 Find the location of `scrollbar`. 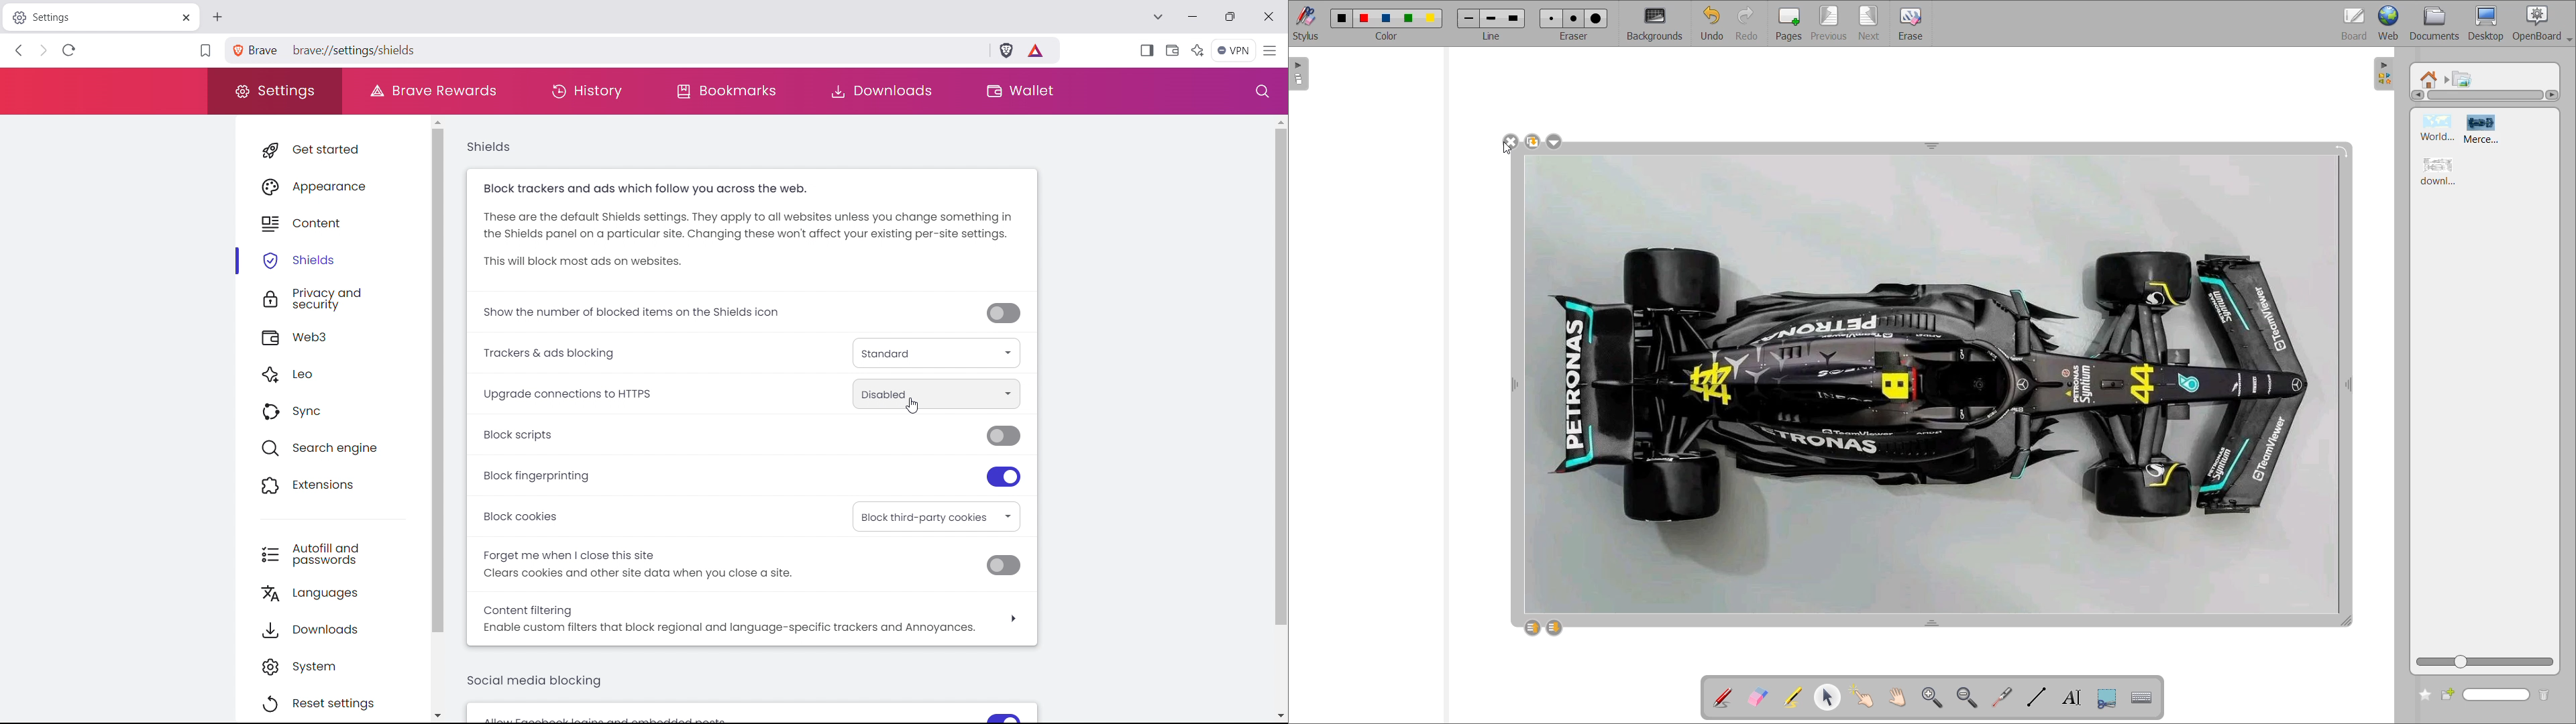

scrollbar is located at coordinates (441, 381).